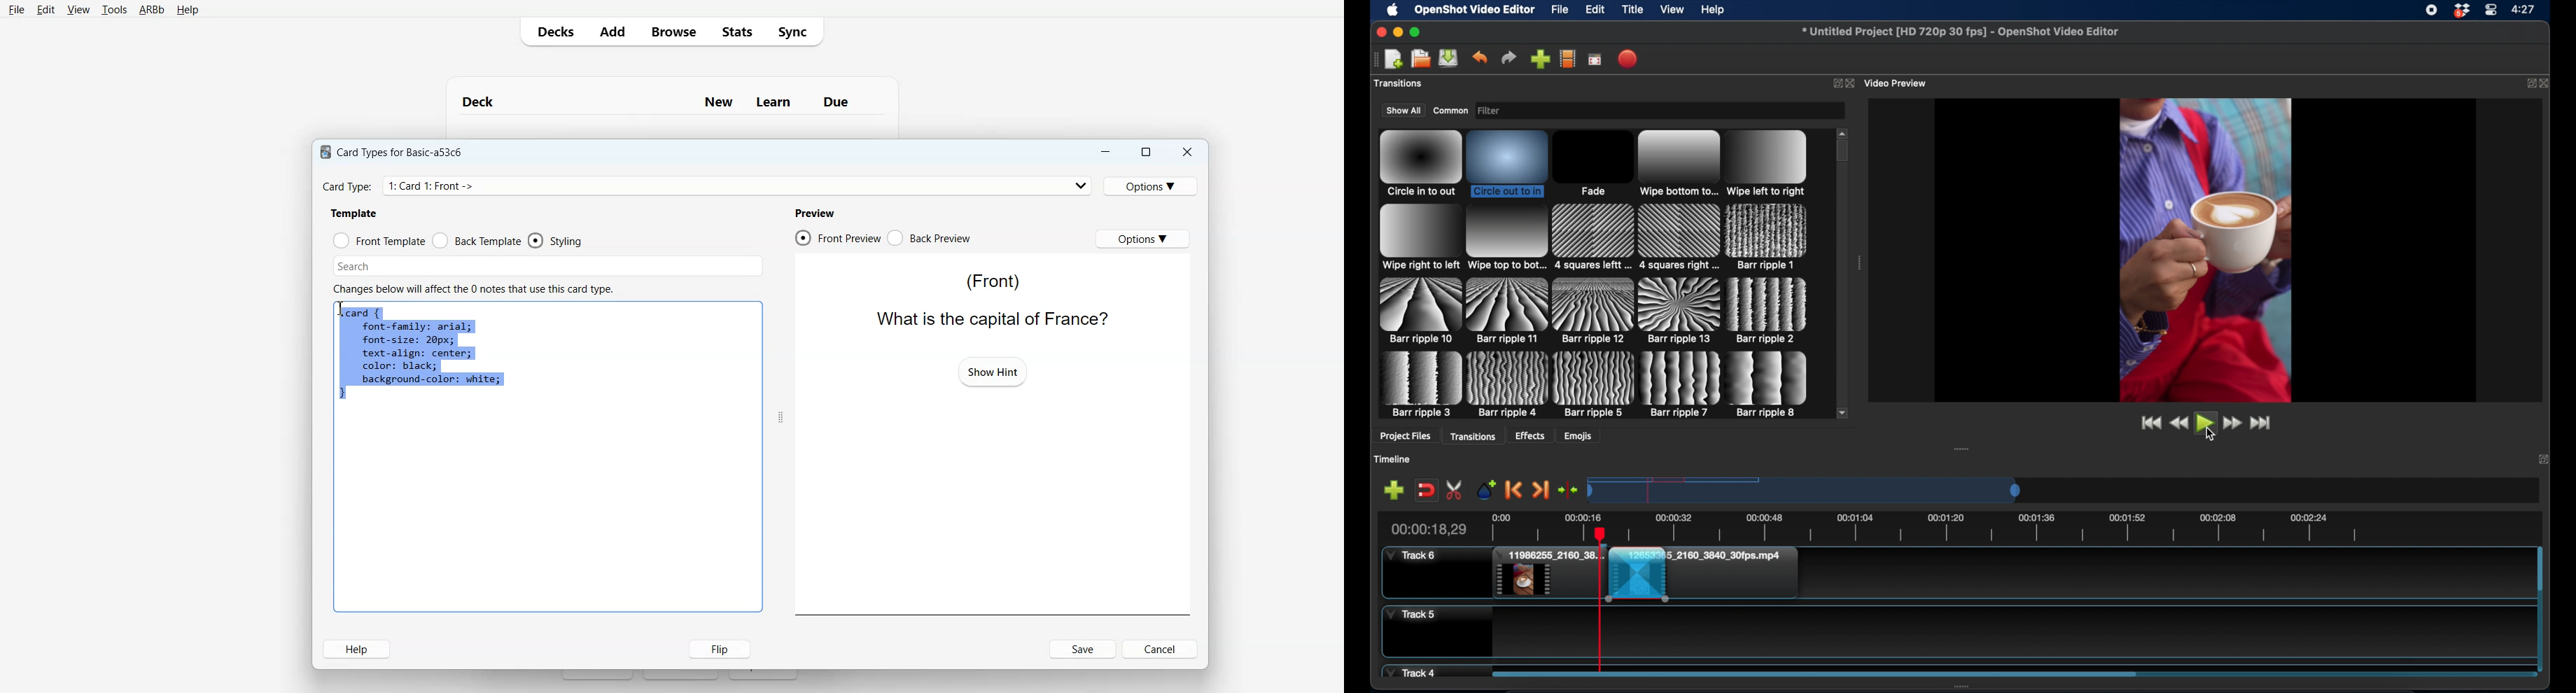 The image size is (2576, 700). Describe the element at coordinates (1419, 238) in the screenshot. I see `transition` at that location.